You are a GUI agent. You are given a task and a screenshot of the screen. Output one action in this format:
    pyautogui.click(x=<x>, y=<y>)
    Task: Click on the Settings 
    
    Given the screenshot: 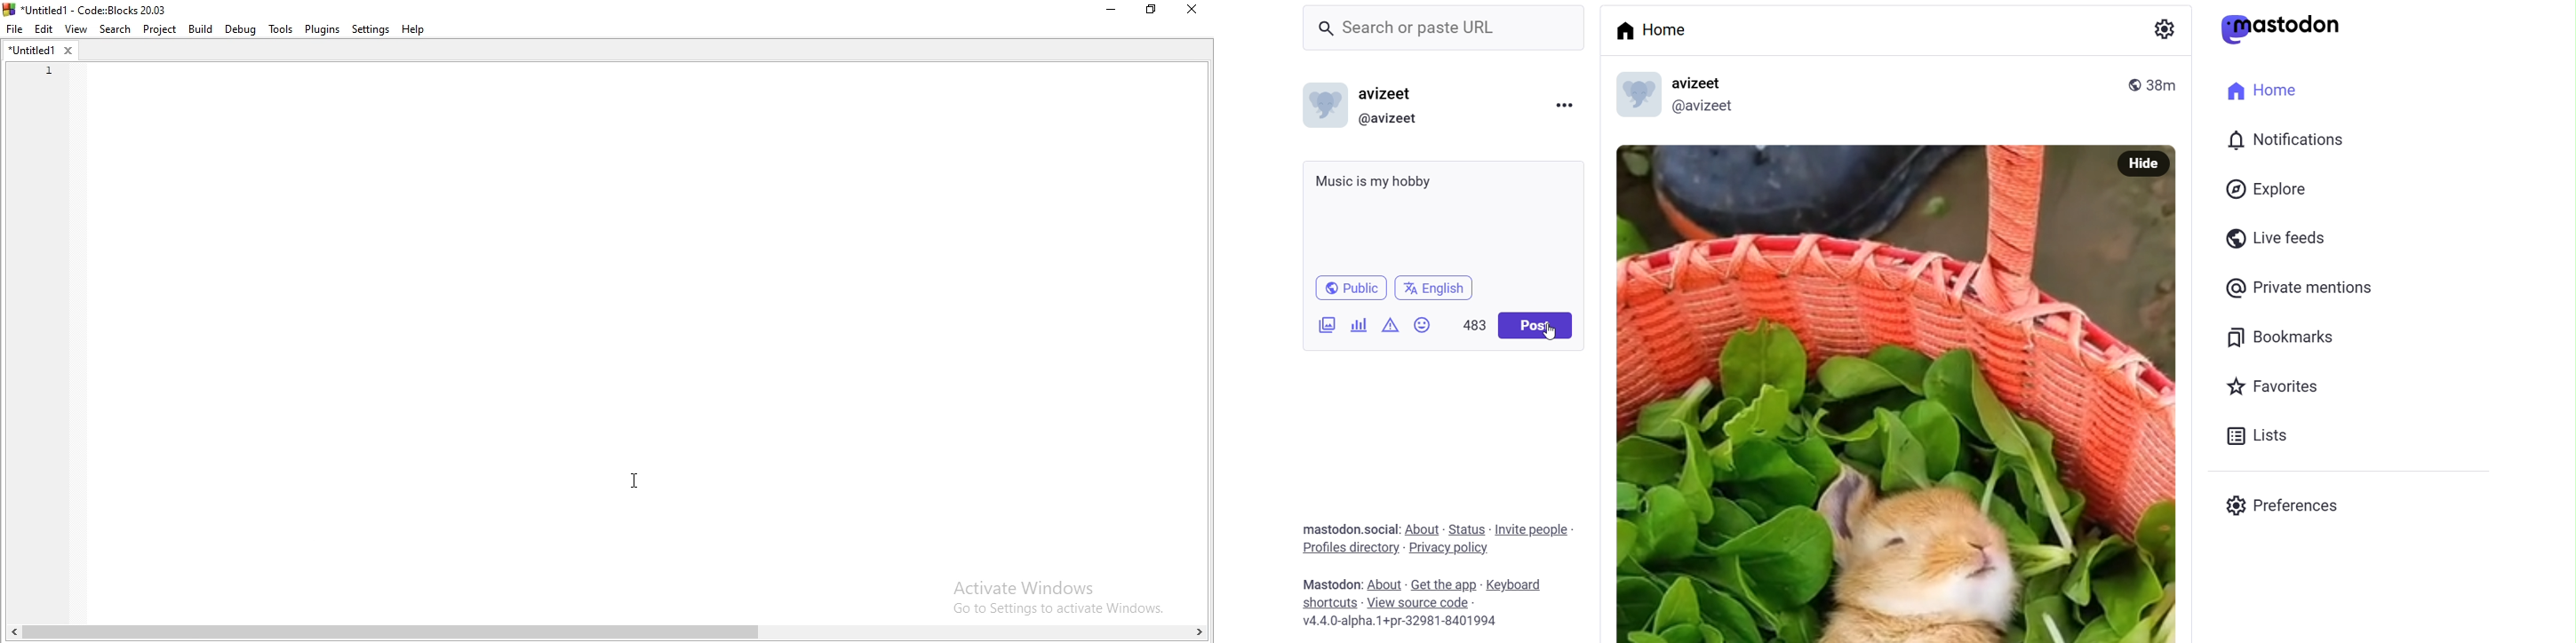 What is the action you would take?
    pyautogui.click(x=370, y=29)
    